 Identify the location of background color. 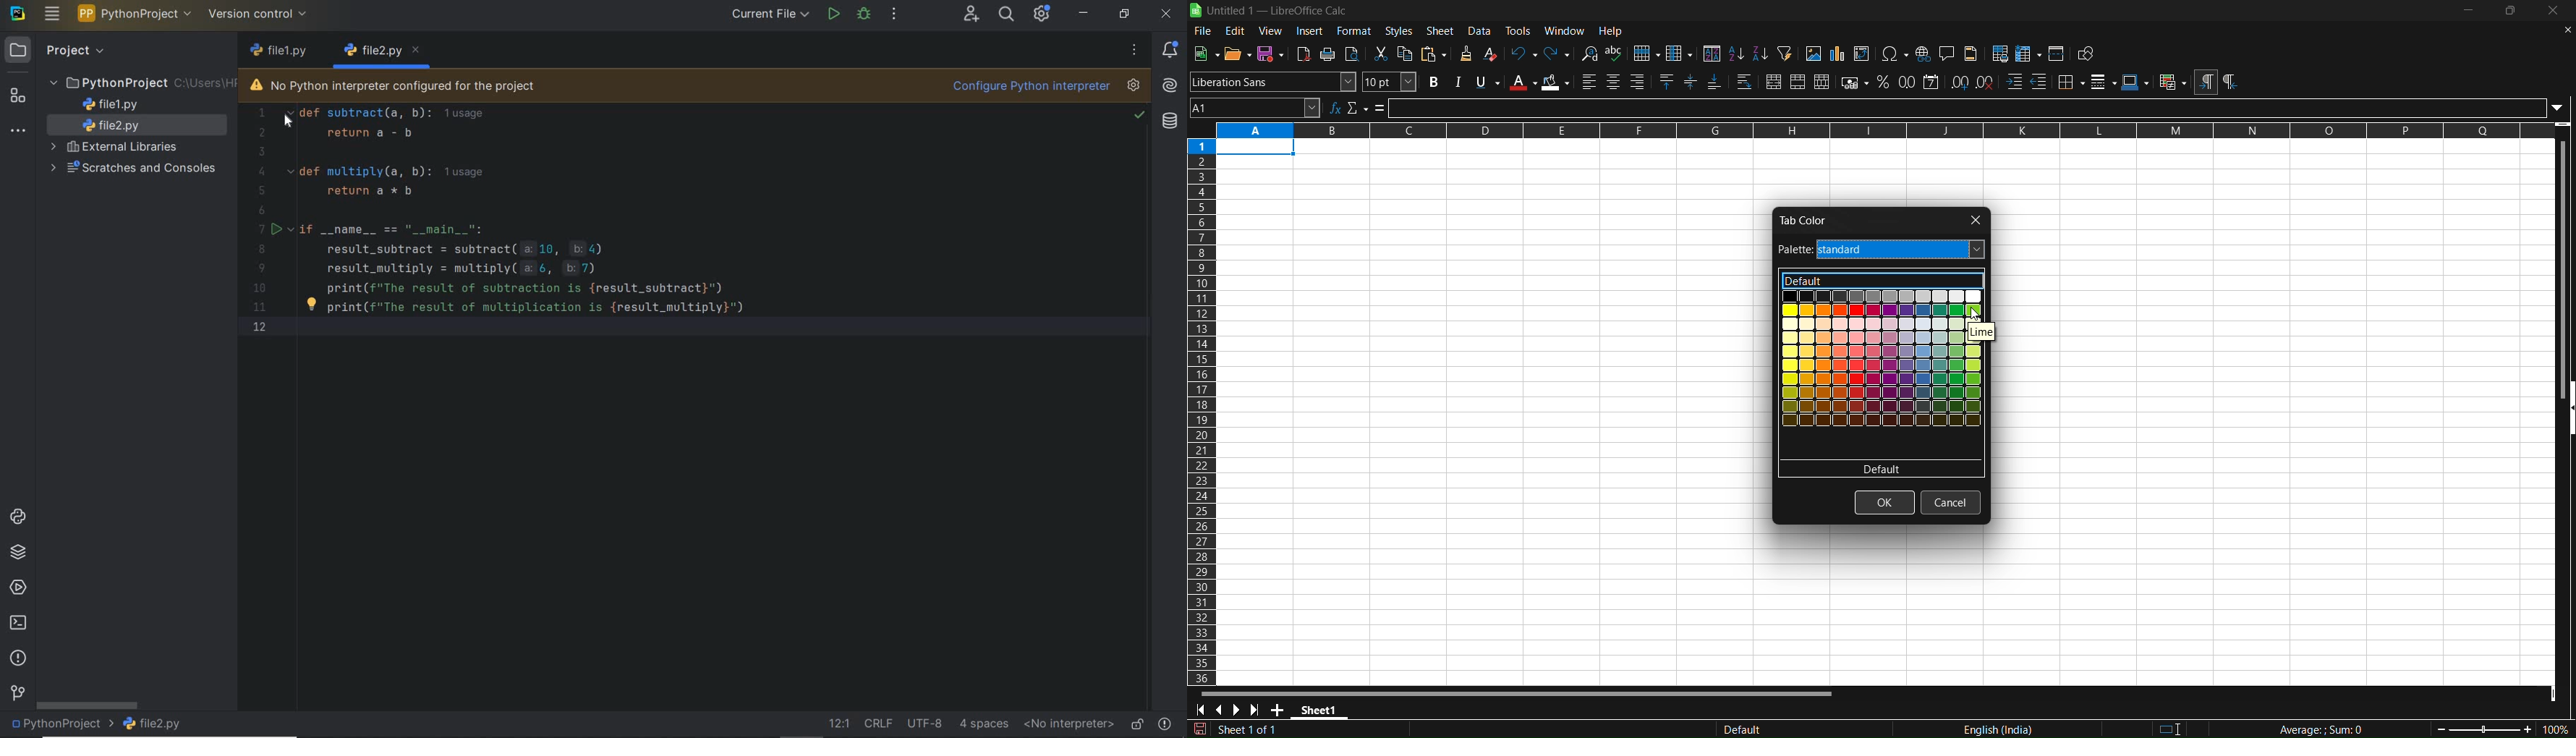
(1557, 82).